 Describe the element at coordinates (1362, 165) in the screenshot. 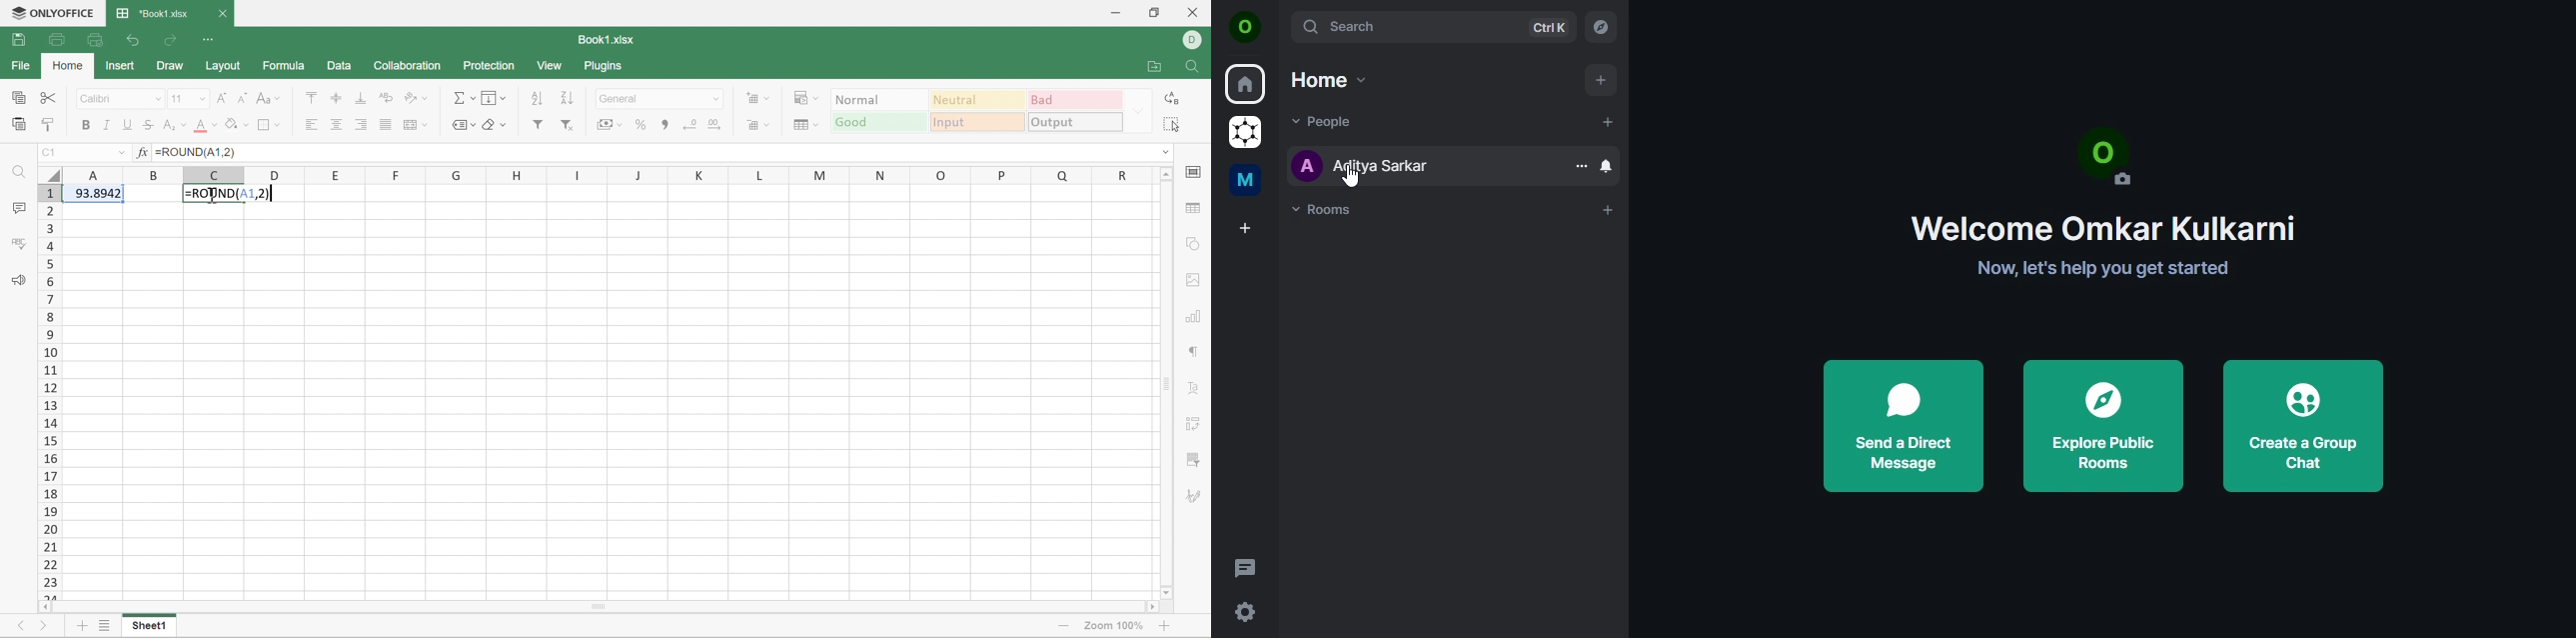

I see `aditya sarkar` at that location.